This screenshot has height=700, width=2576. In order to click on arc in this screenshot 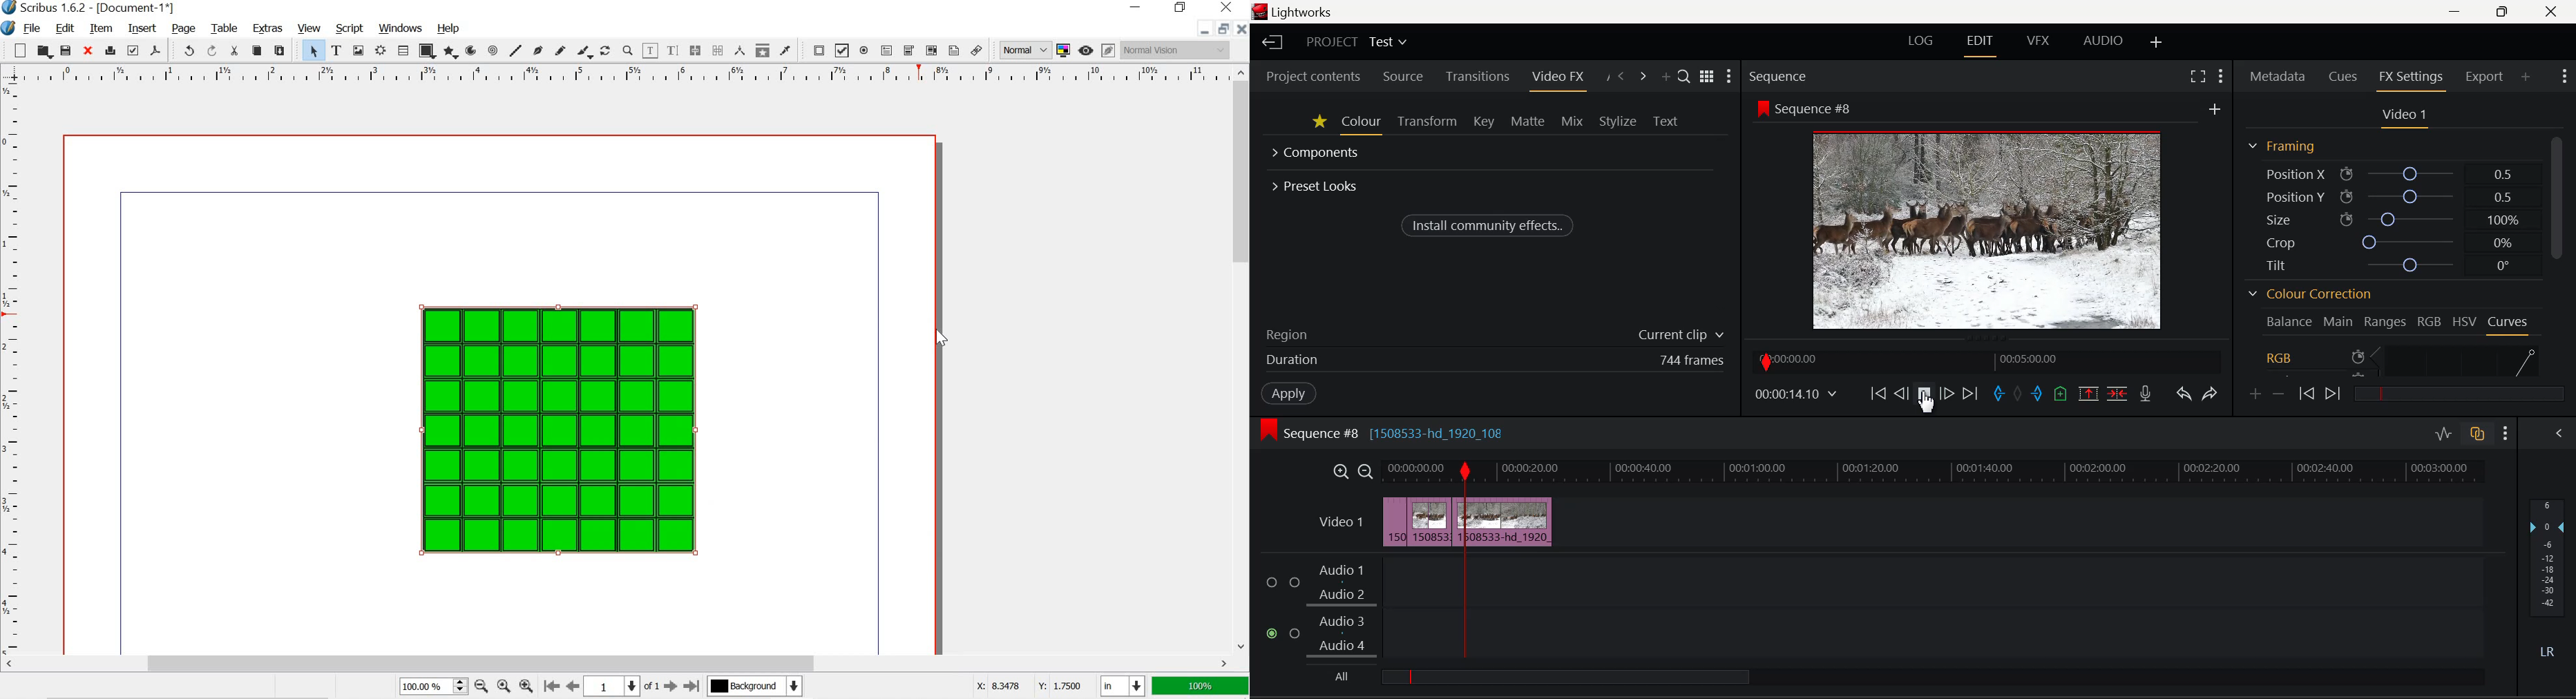, I will do `click(469, 49)`.